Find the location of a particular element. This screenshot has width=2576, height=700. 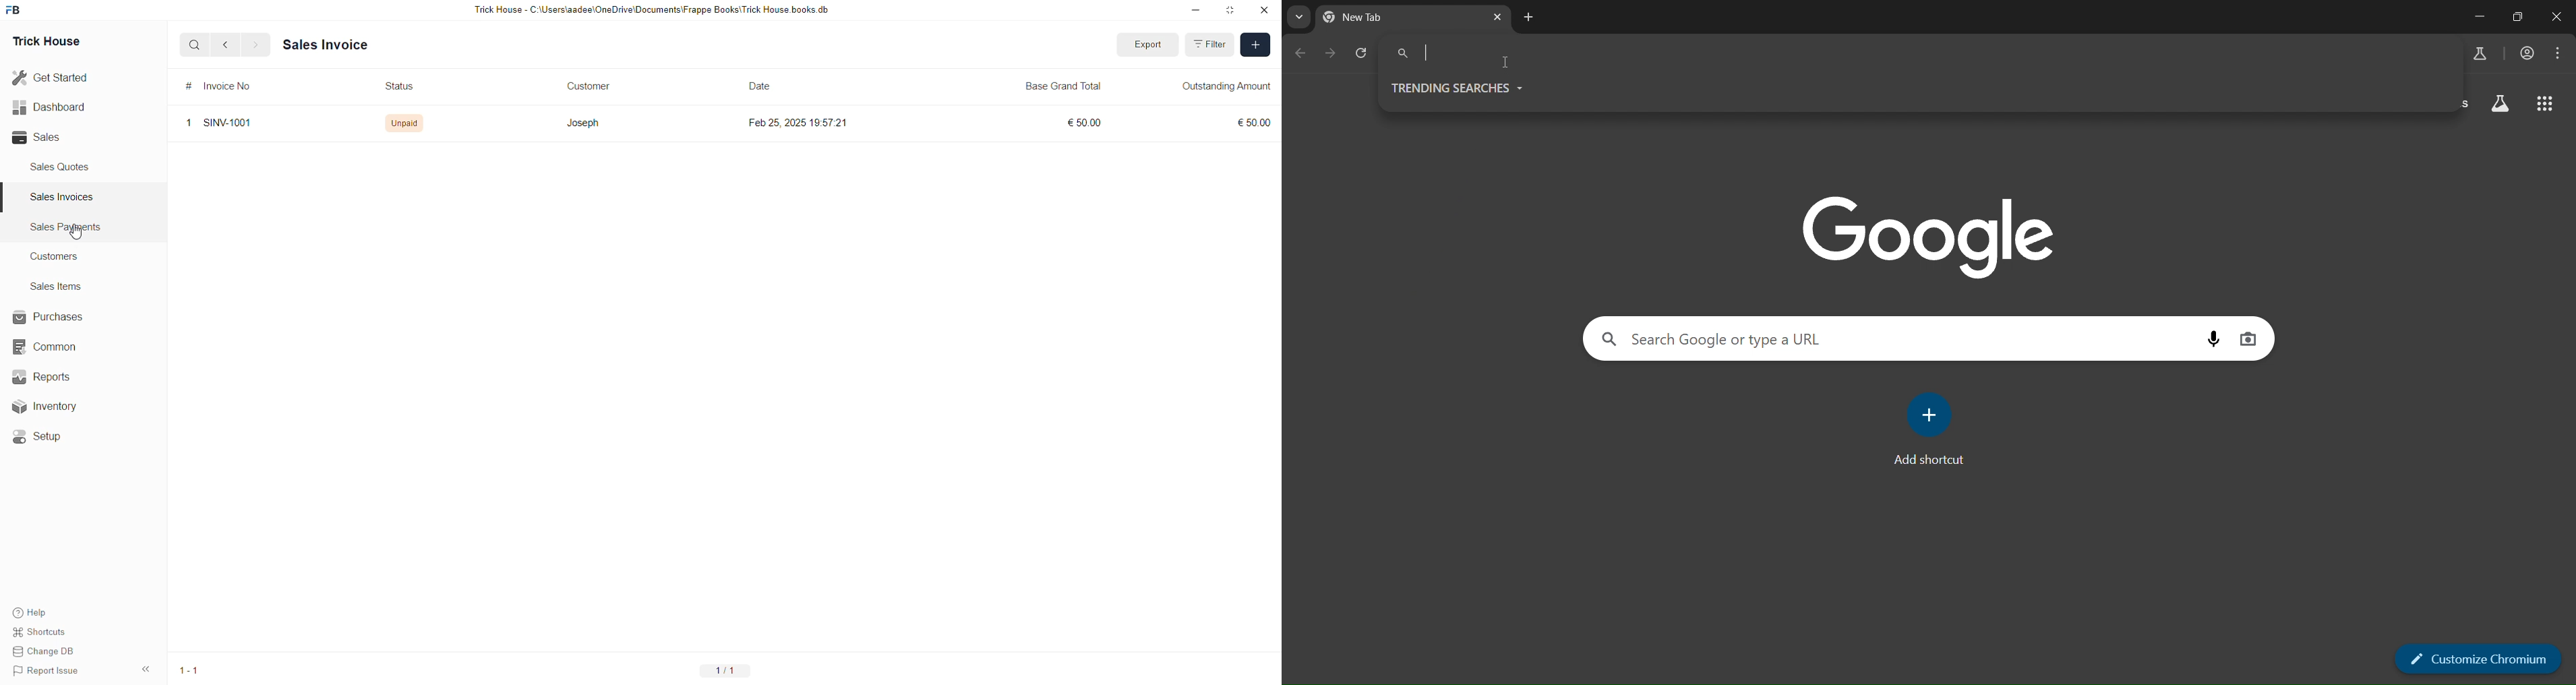

Reports is located at coordinates (50, 376).